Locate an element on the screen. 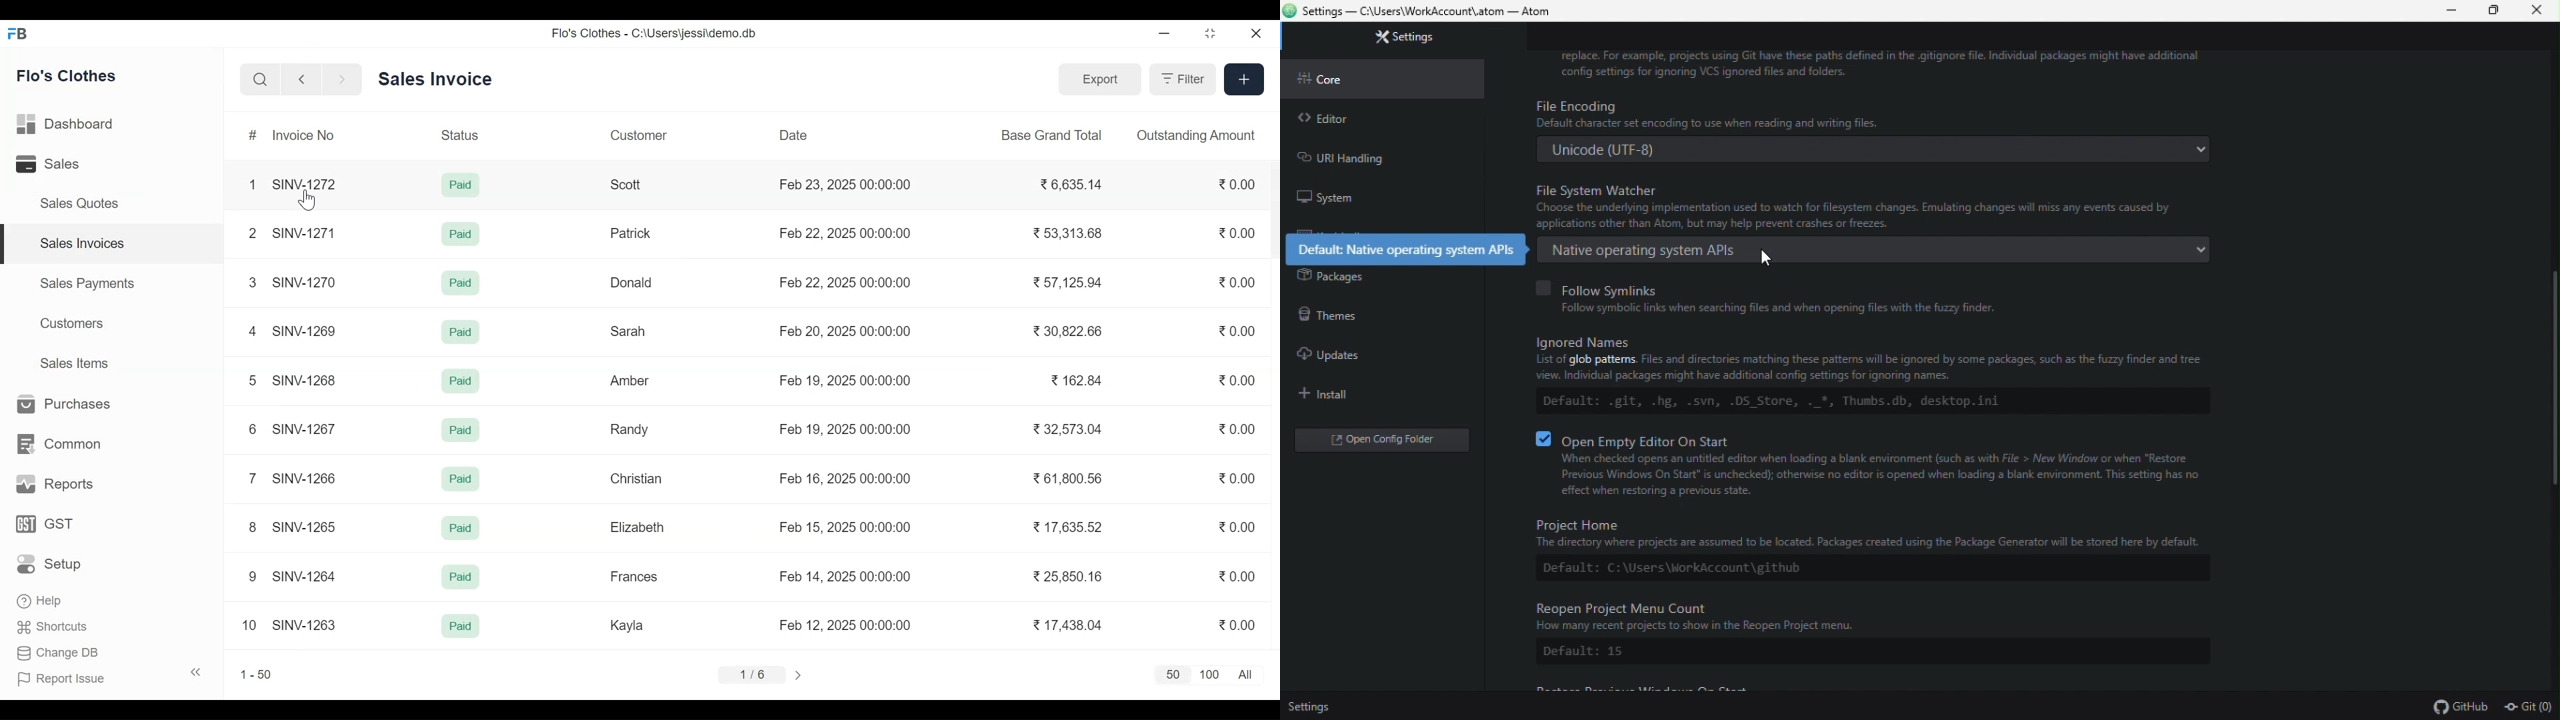 This screenshot has height=728, width=2576. Feb 16, 2025 00:00:00 is located at coordinates (849, 479).